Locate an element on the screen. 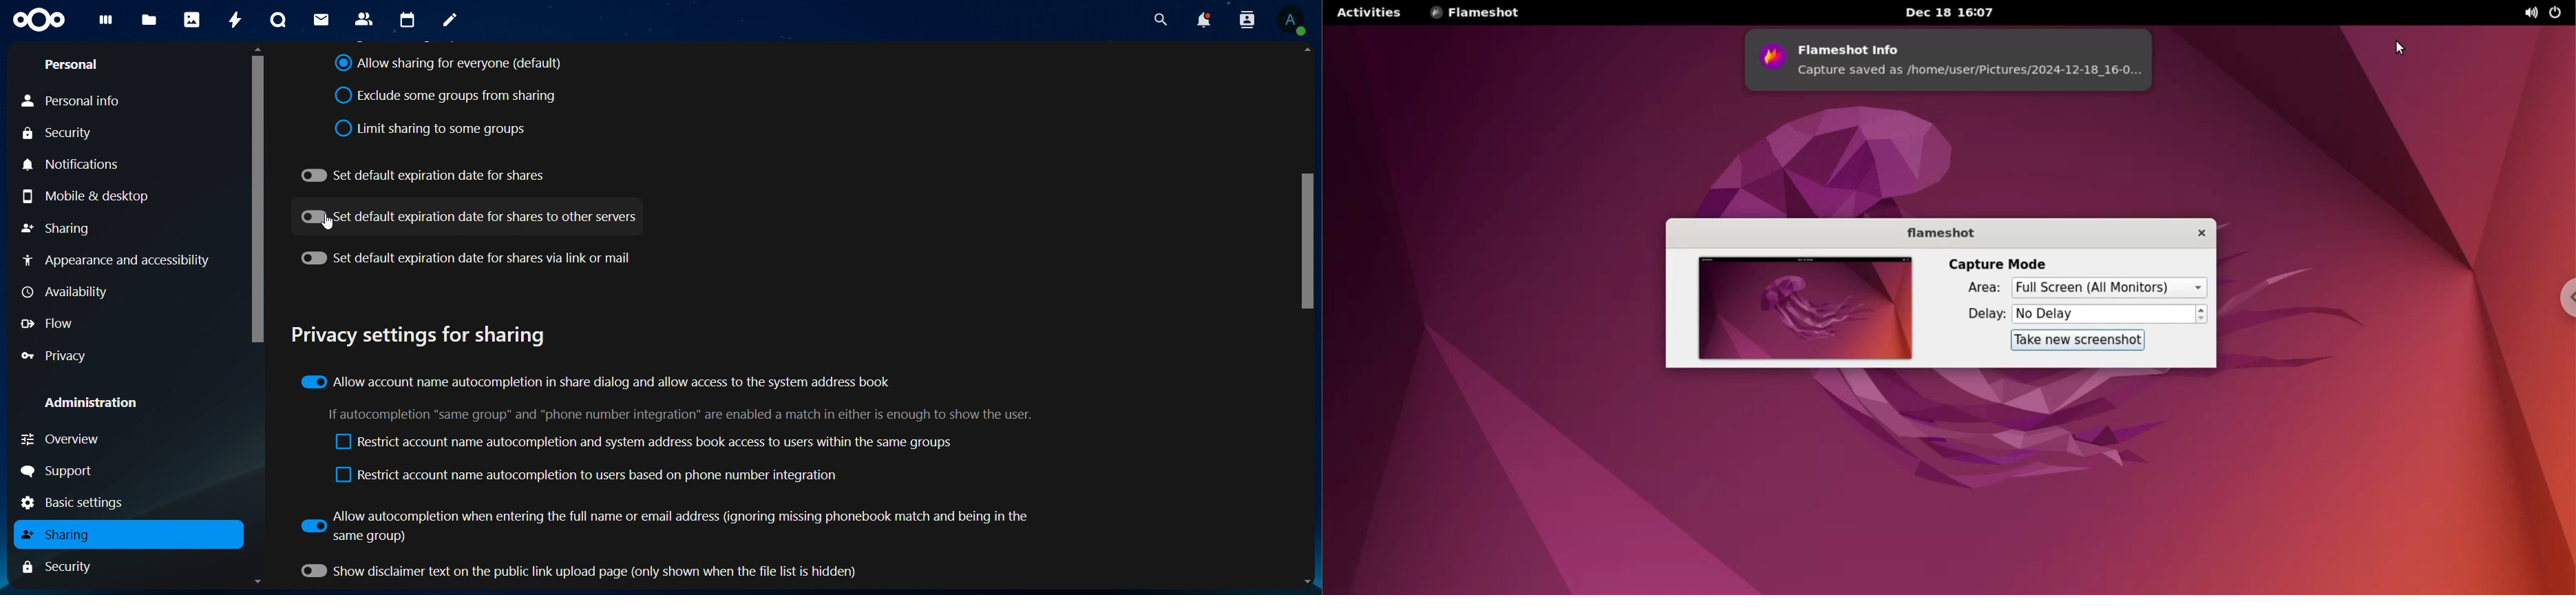 Image resolution: width=2576 pixels, height=616 pixels. talk is located at coordinates (277, 19).